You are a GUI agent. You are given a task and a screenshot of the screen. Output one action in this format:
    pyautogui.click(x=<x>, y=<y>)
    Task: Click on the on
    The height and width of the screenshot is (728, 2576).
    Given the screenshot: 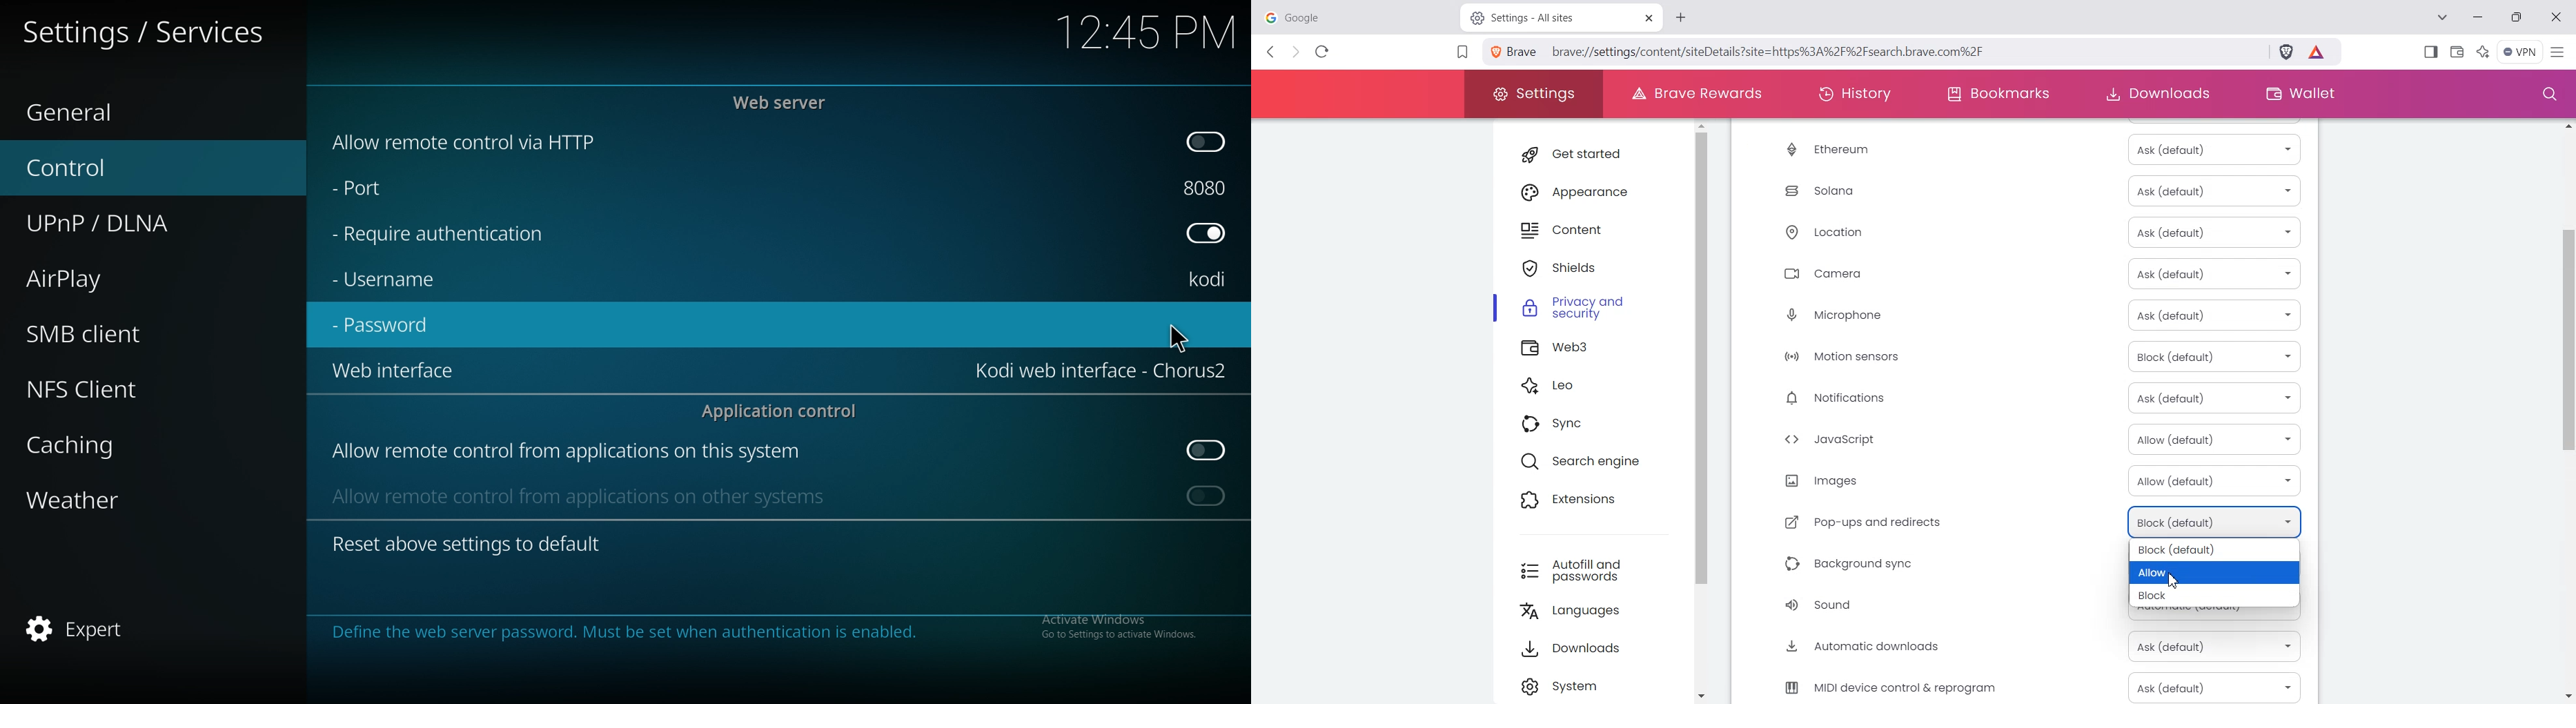 What is the action you would take?
    pyautogui.click(x=1206, y=495)
    